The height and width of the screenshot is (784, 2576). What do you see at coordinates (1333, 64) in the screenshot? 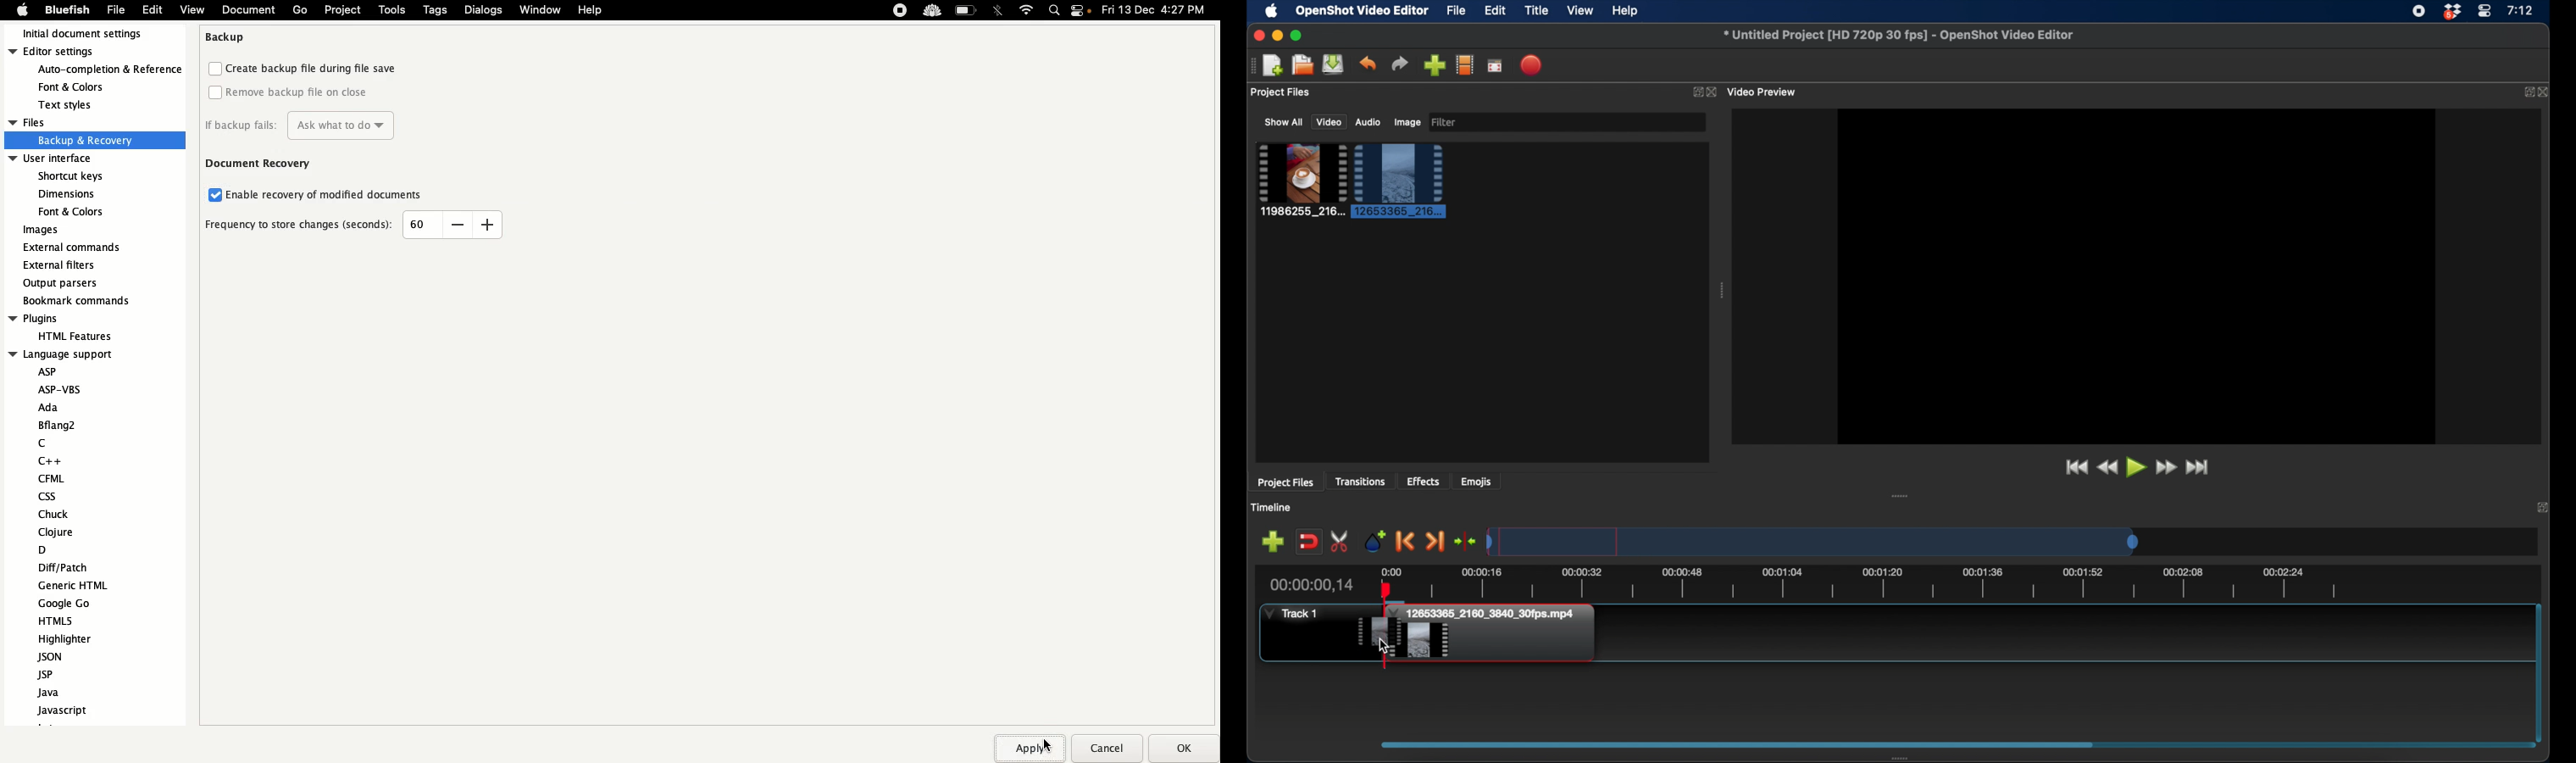
I see `save project` at bounding box center [1333, 64].